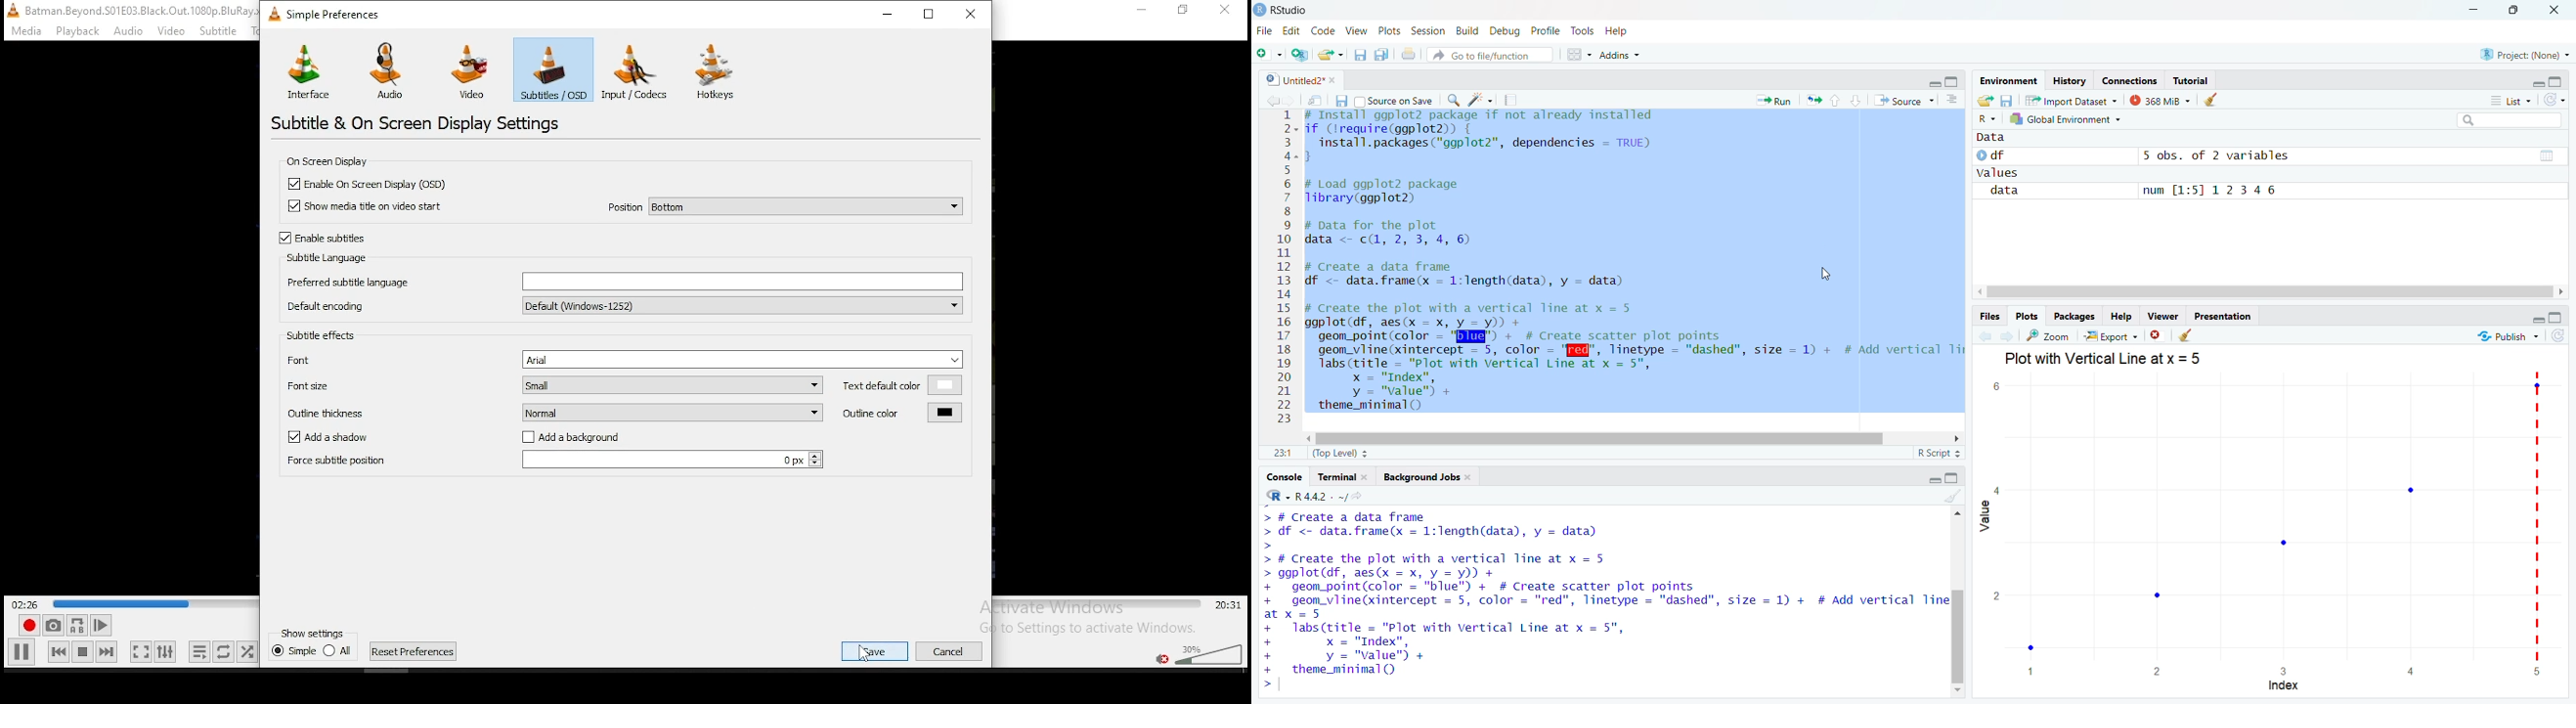  What do you see at coordinates (1307, 496) in the screenshot?
I see `R442 . ~/` at bounding box center [1307, 496].